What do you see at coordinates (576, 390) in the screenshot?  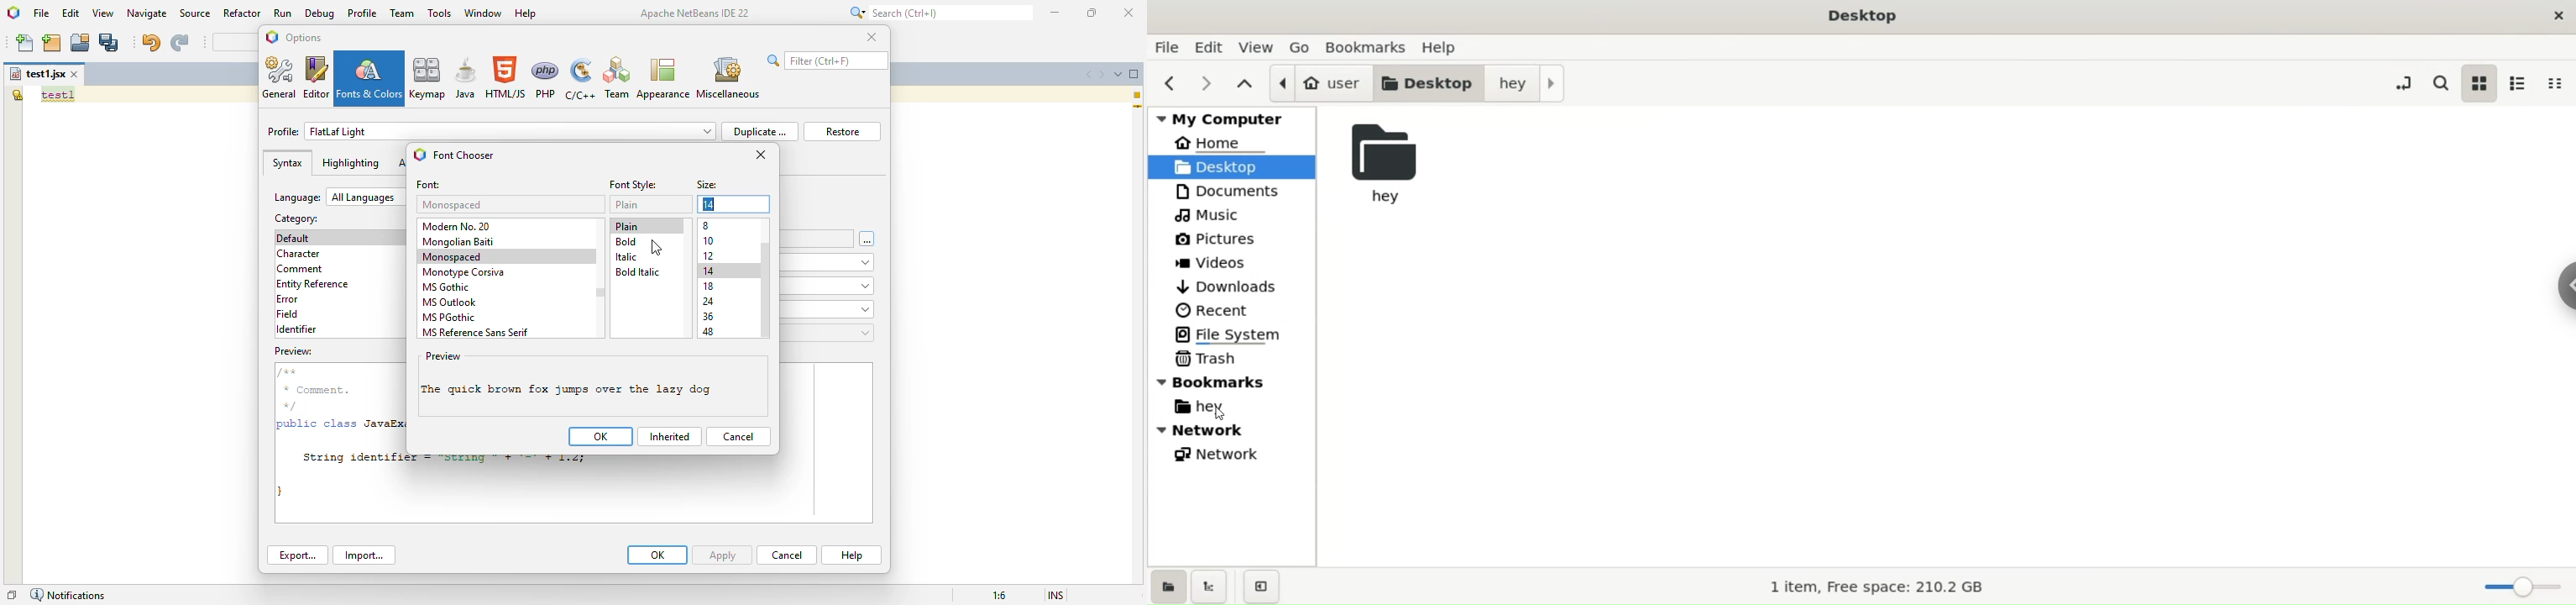 I see `The quick brown fox jumps over the lazy dog` at bounding box center [576, 390].